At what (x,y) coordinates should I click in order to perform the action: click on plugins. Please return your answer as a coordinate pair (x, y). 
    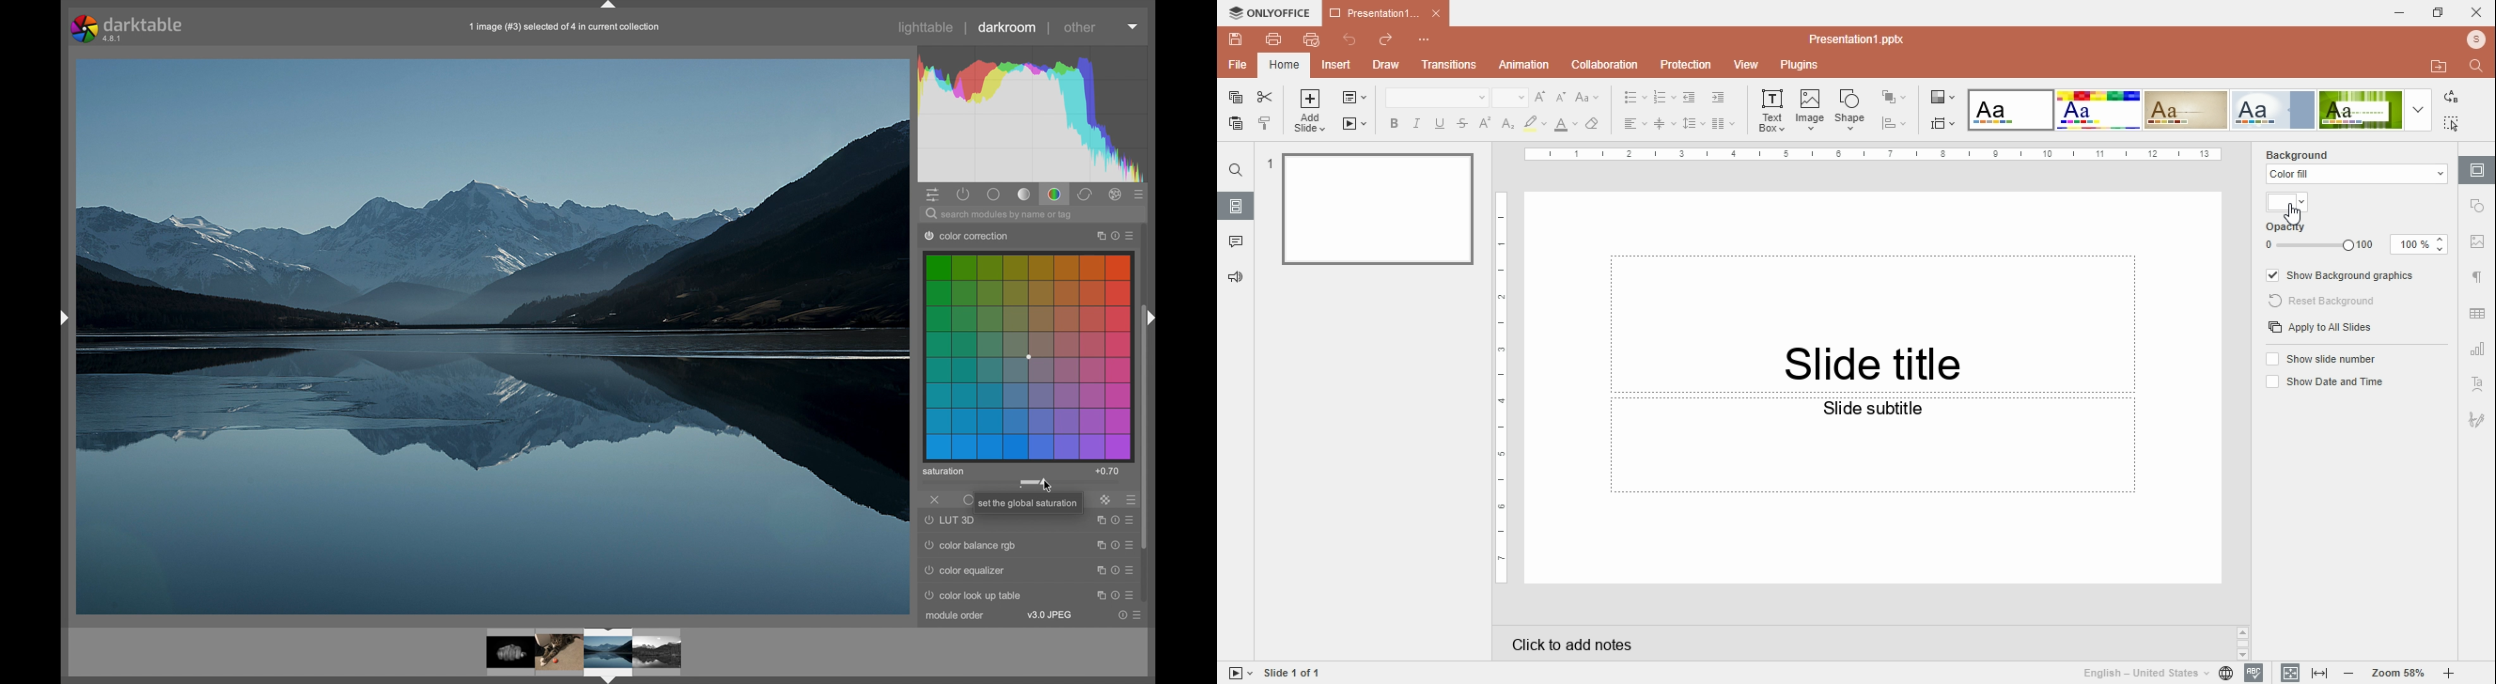
    Looking at the image, I should click on (1801, 66).